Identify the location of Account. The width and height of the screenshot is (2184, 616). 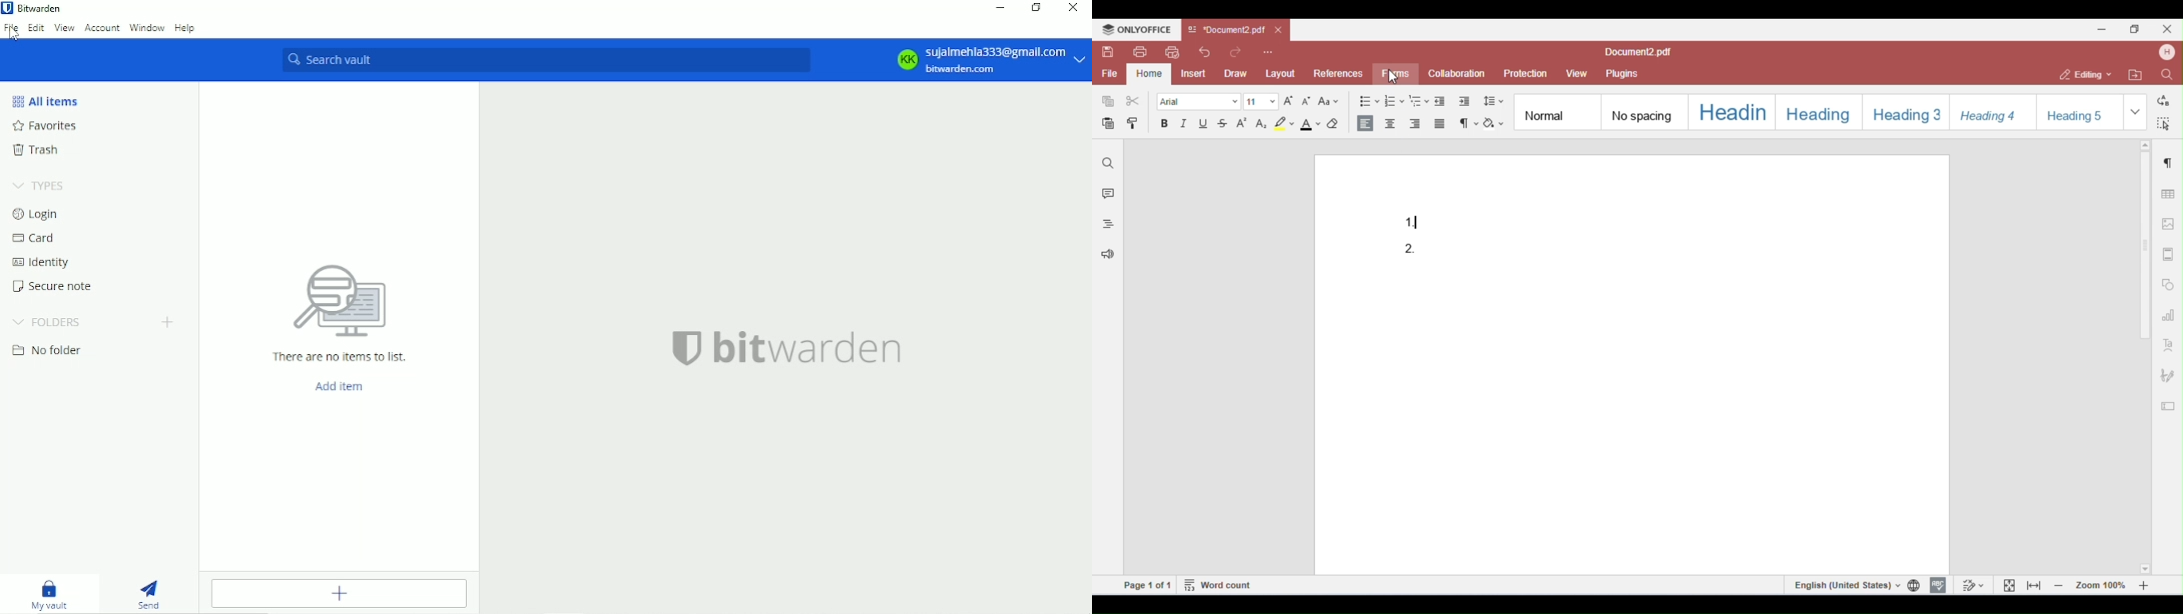
(103, 28).